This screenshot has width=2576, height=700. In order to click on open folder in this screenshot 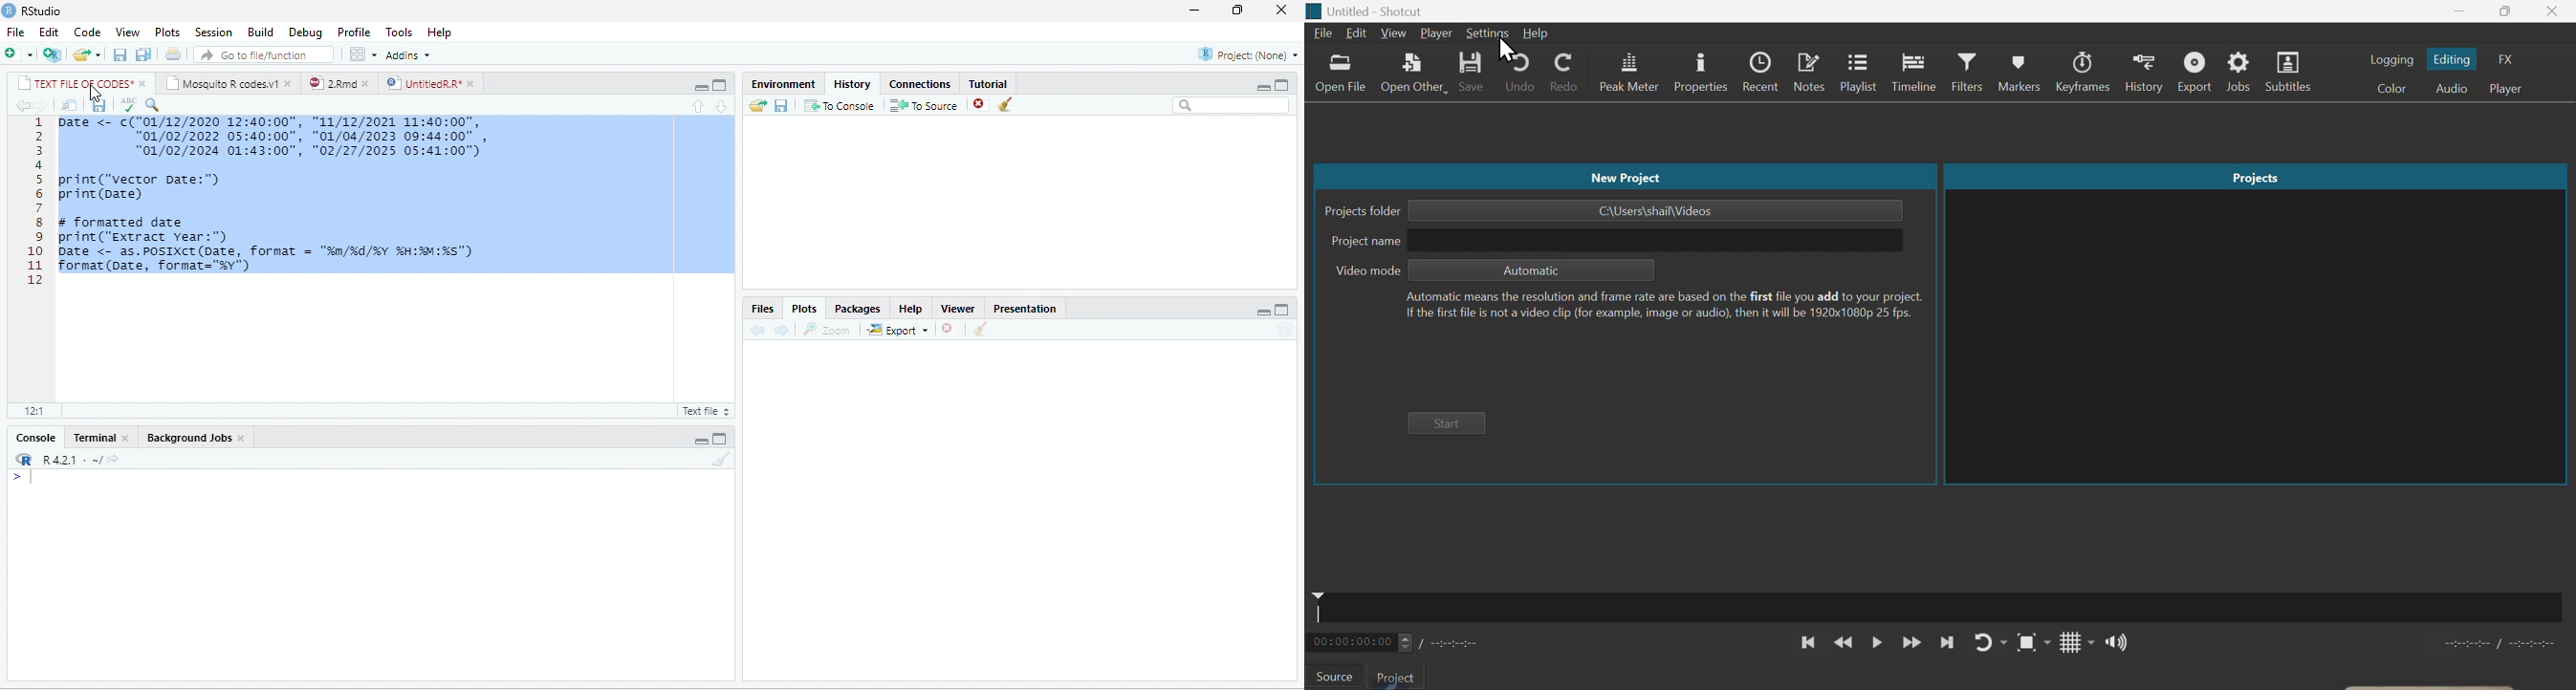, I will do `click(758, 105)`.